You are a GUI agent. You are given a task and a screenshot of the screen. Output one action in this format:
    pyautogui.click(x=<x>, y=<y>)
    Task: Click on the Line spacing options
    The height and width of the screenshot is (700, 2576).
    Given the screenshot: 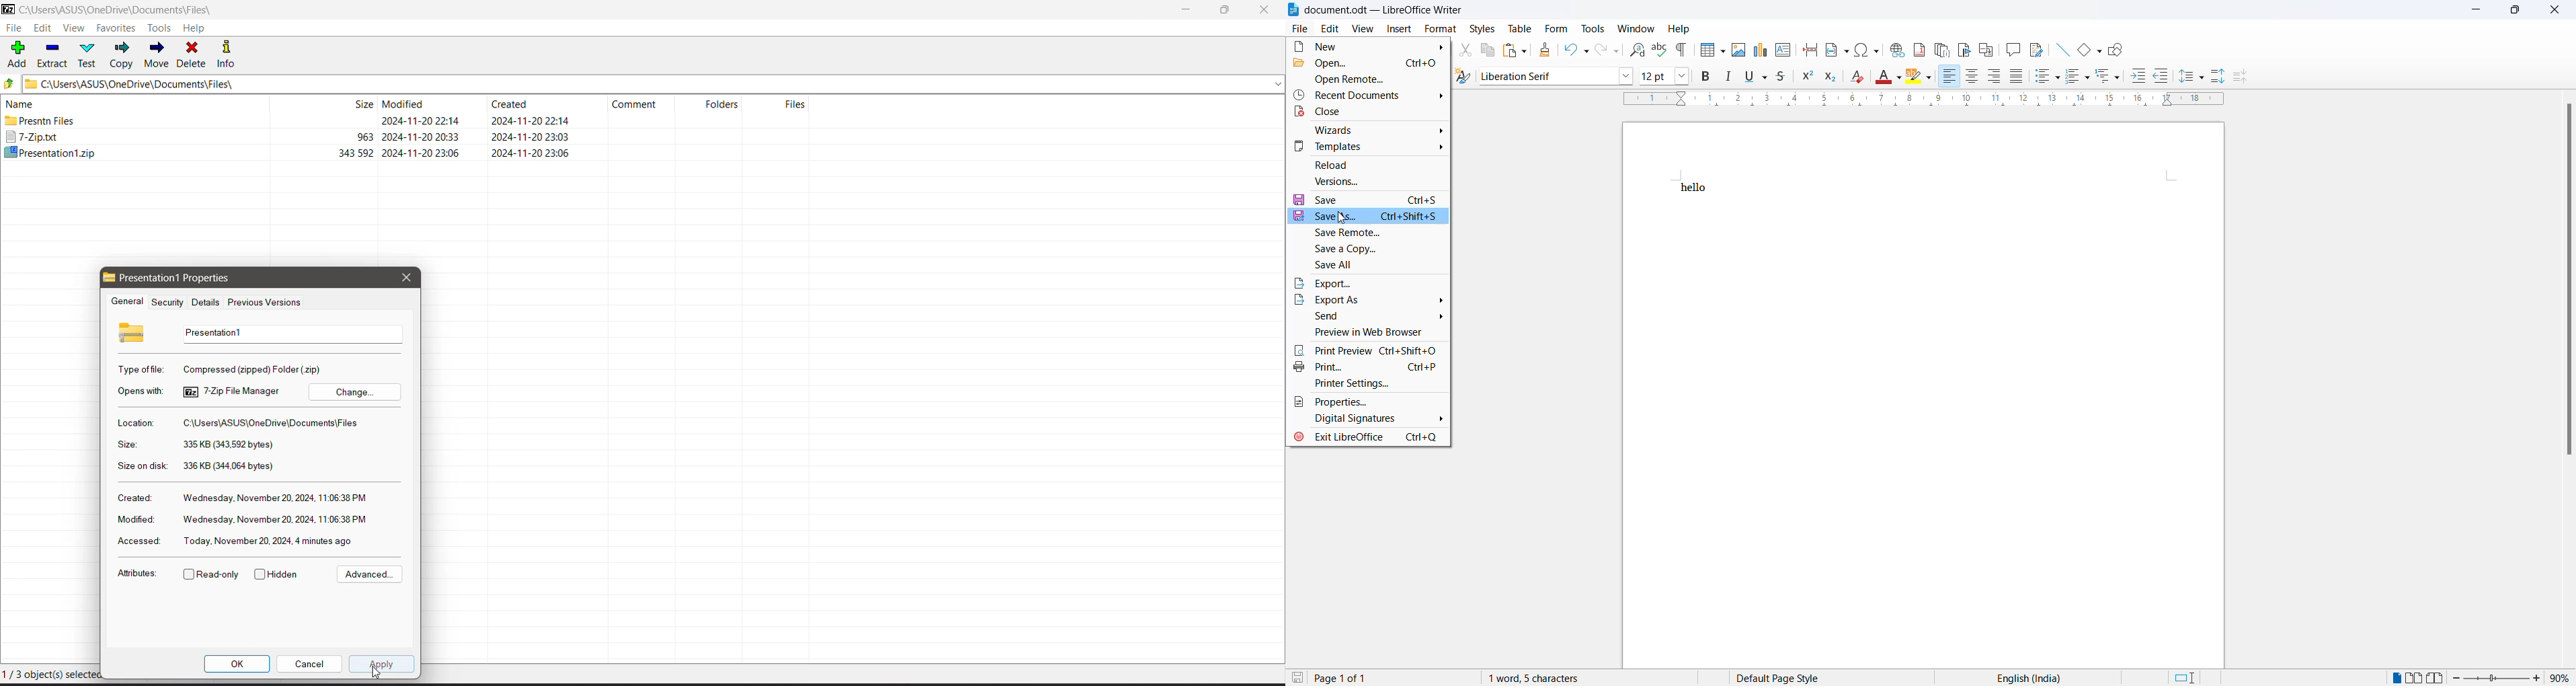 What is the action you would take?
    pyautogui.click(x=2191, y=77)
    